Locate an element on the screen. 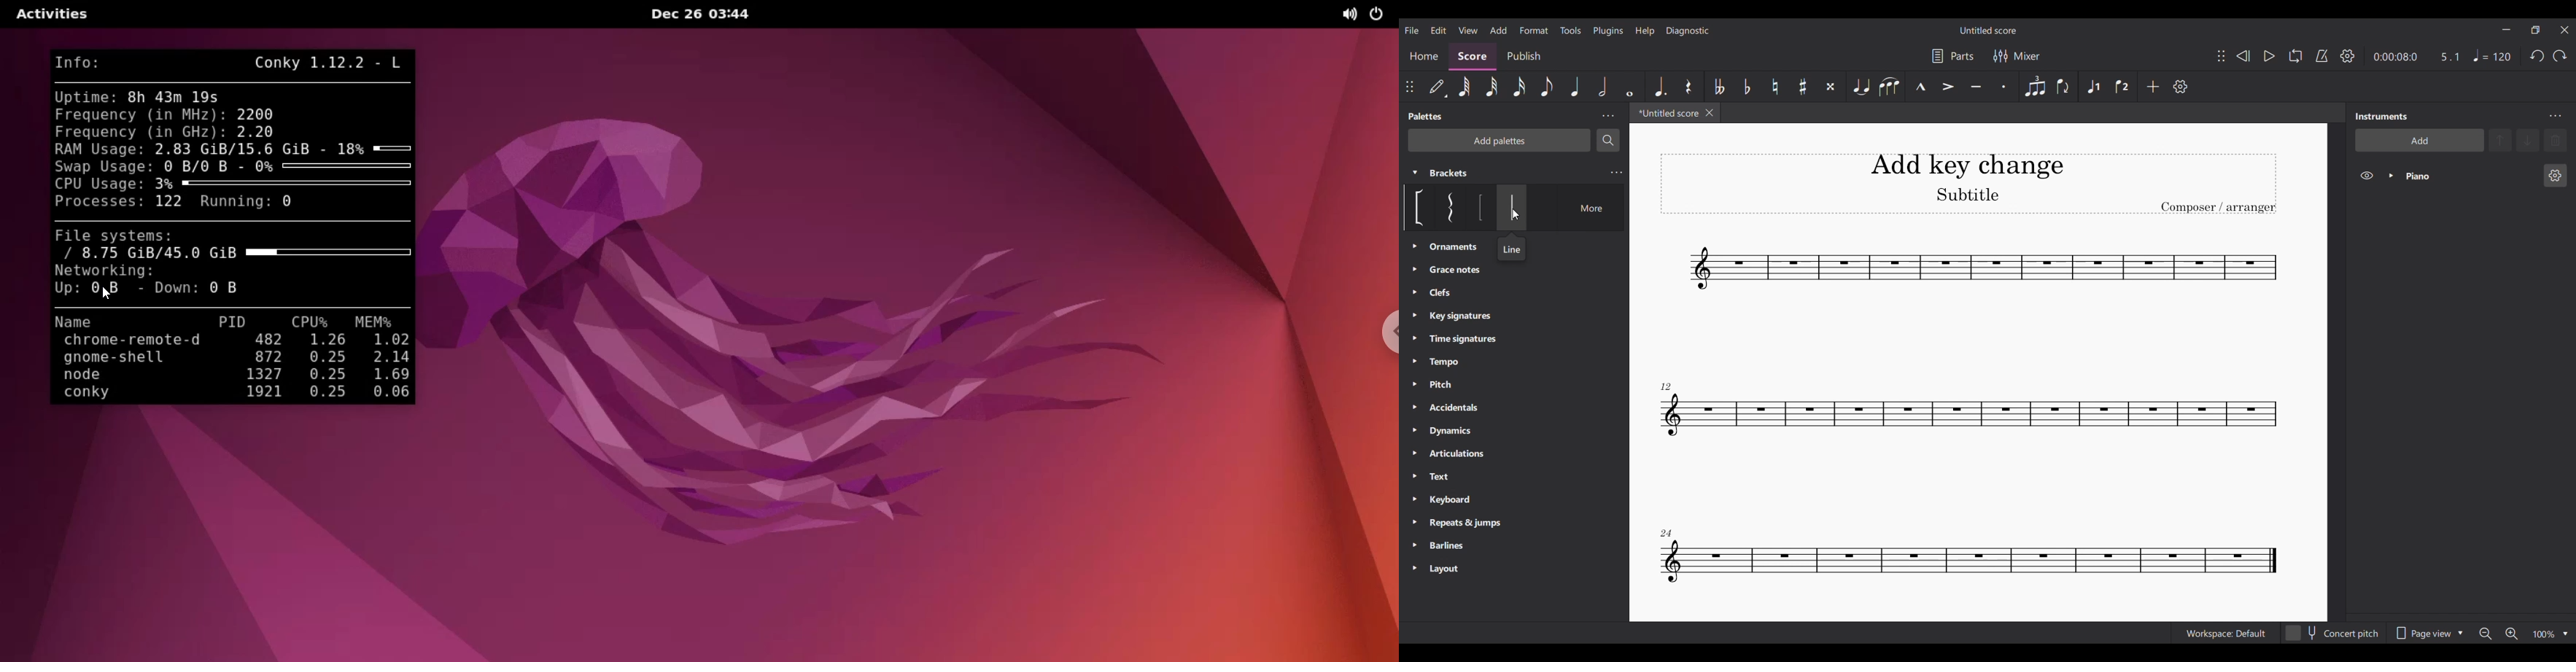 This screenshot has width=2576, height=672. Toggle double flat is located at coordinates (1720, 86).